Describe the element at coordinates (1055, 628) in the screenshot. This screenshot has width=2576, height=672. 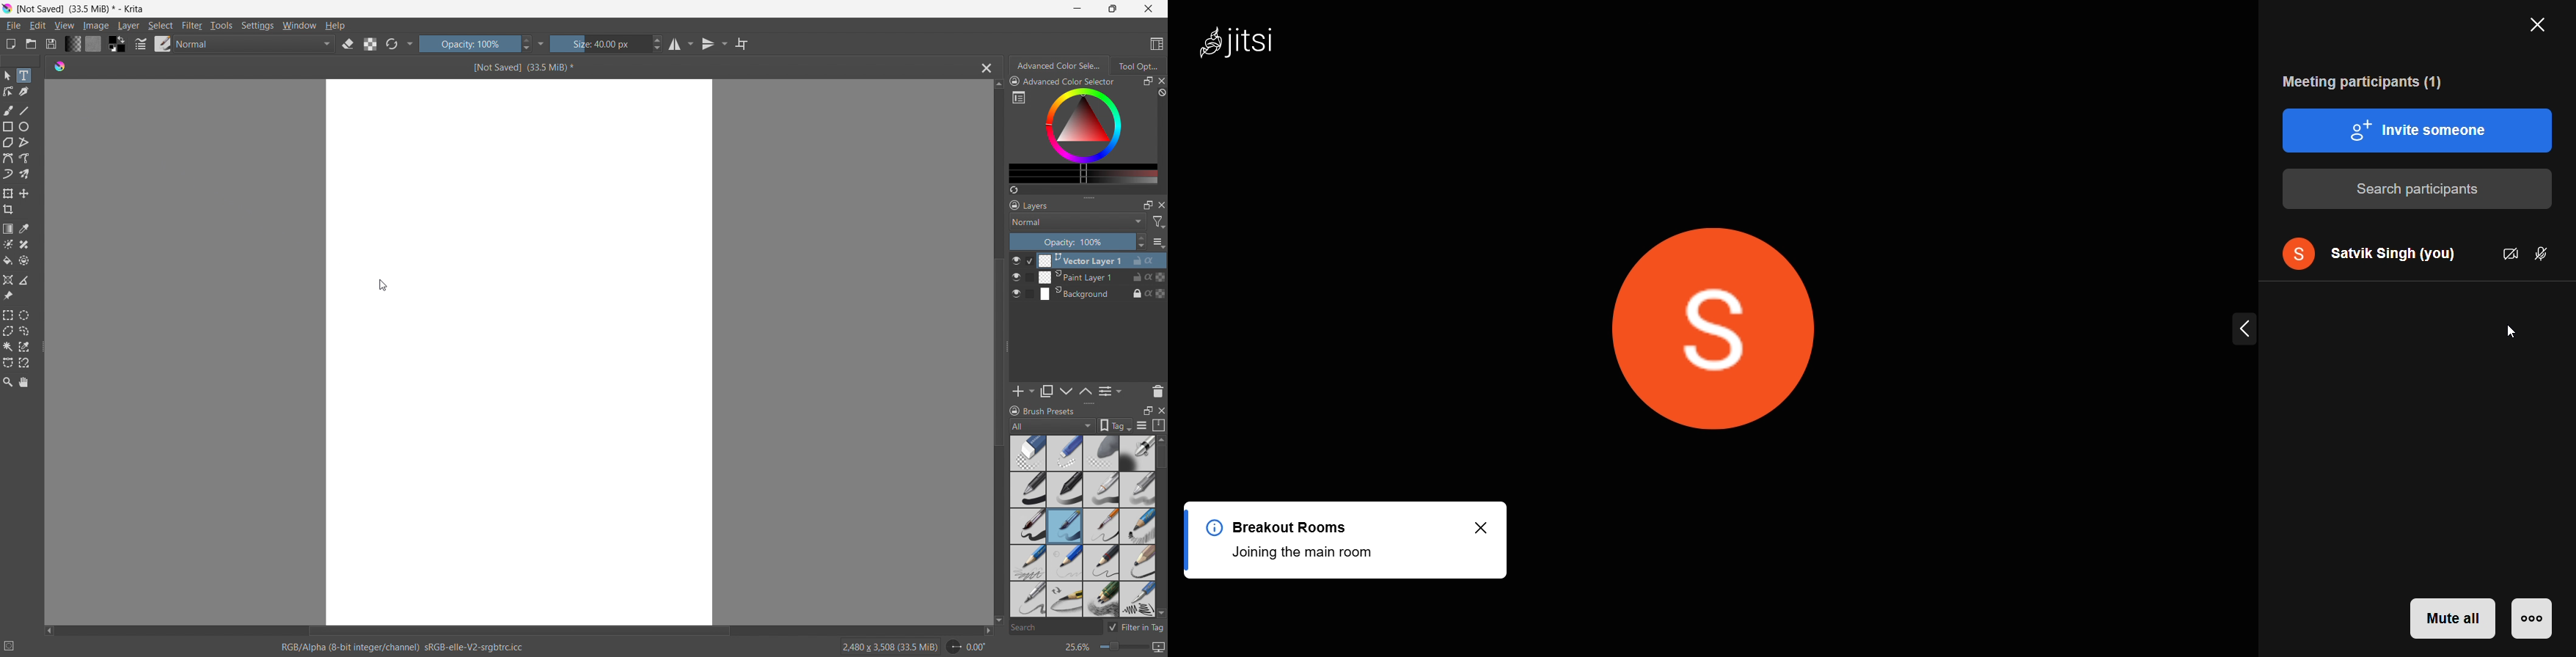
I see `search` at that location.